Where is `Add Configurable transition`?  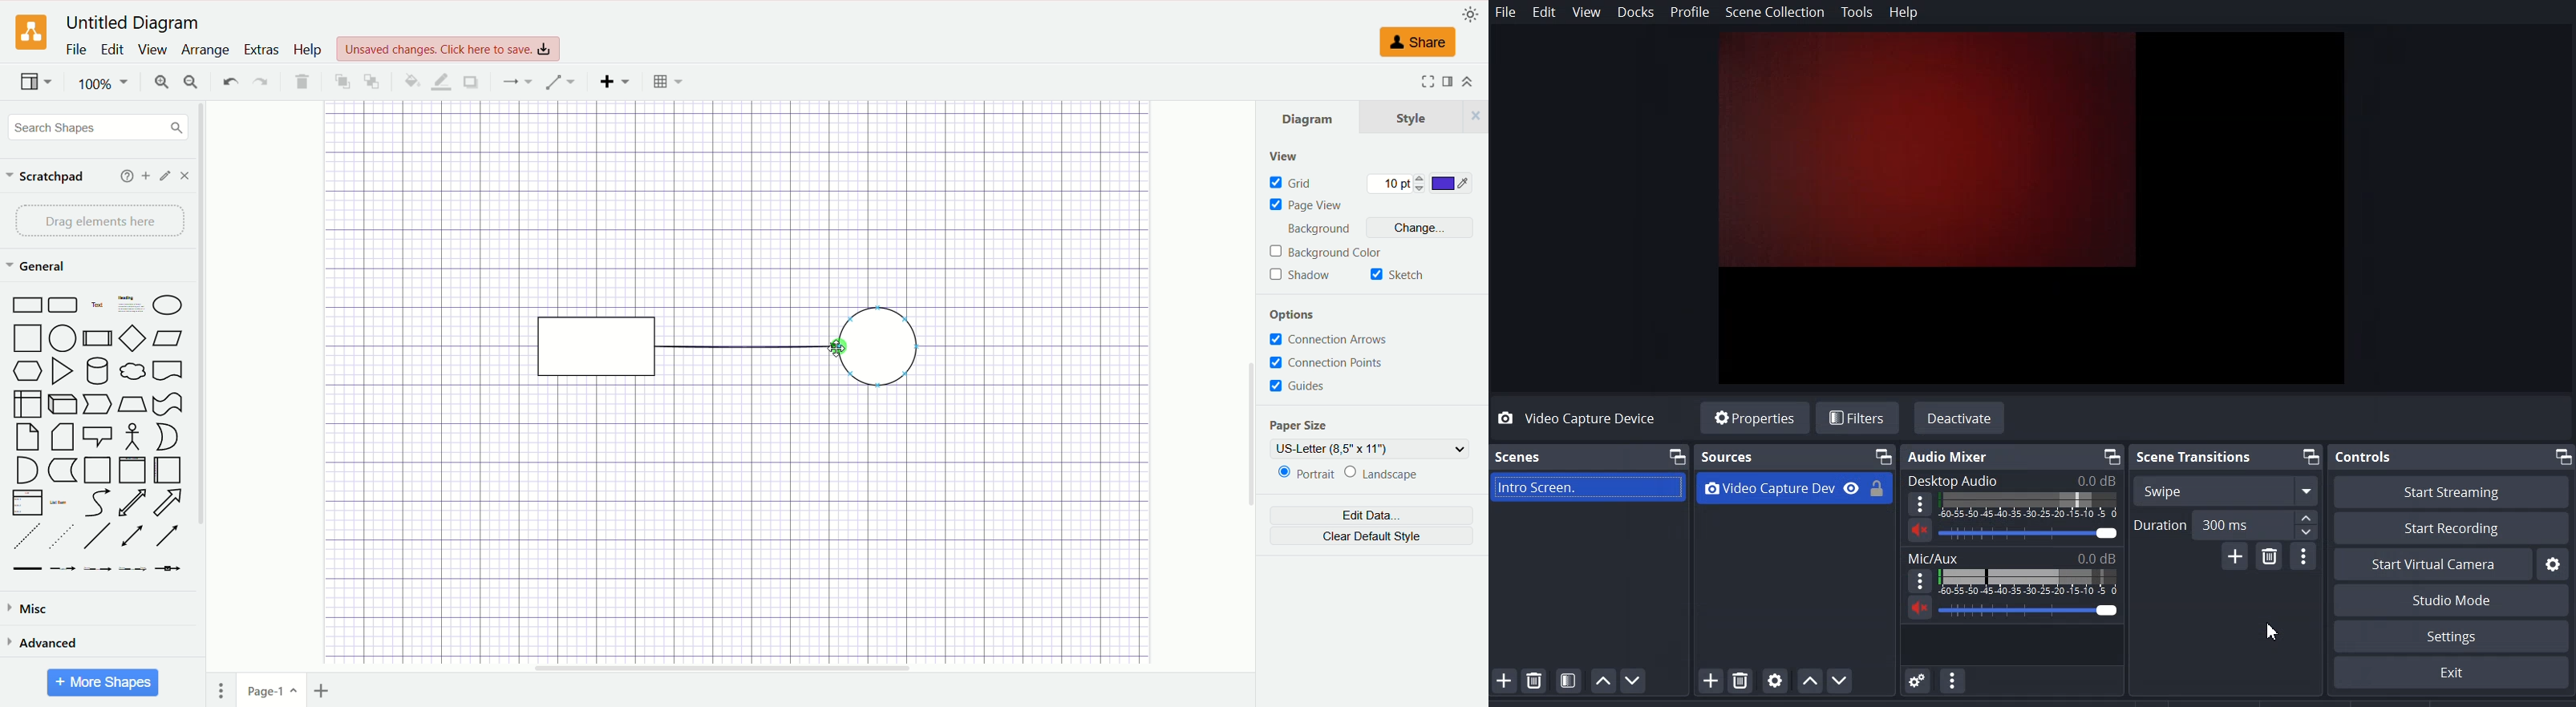
Add Configurable transition is located at coordinates (2235, 556).